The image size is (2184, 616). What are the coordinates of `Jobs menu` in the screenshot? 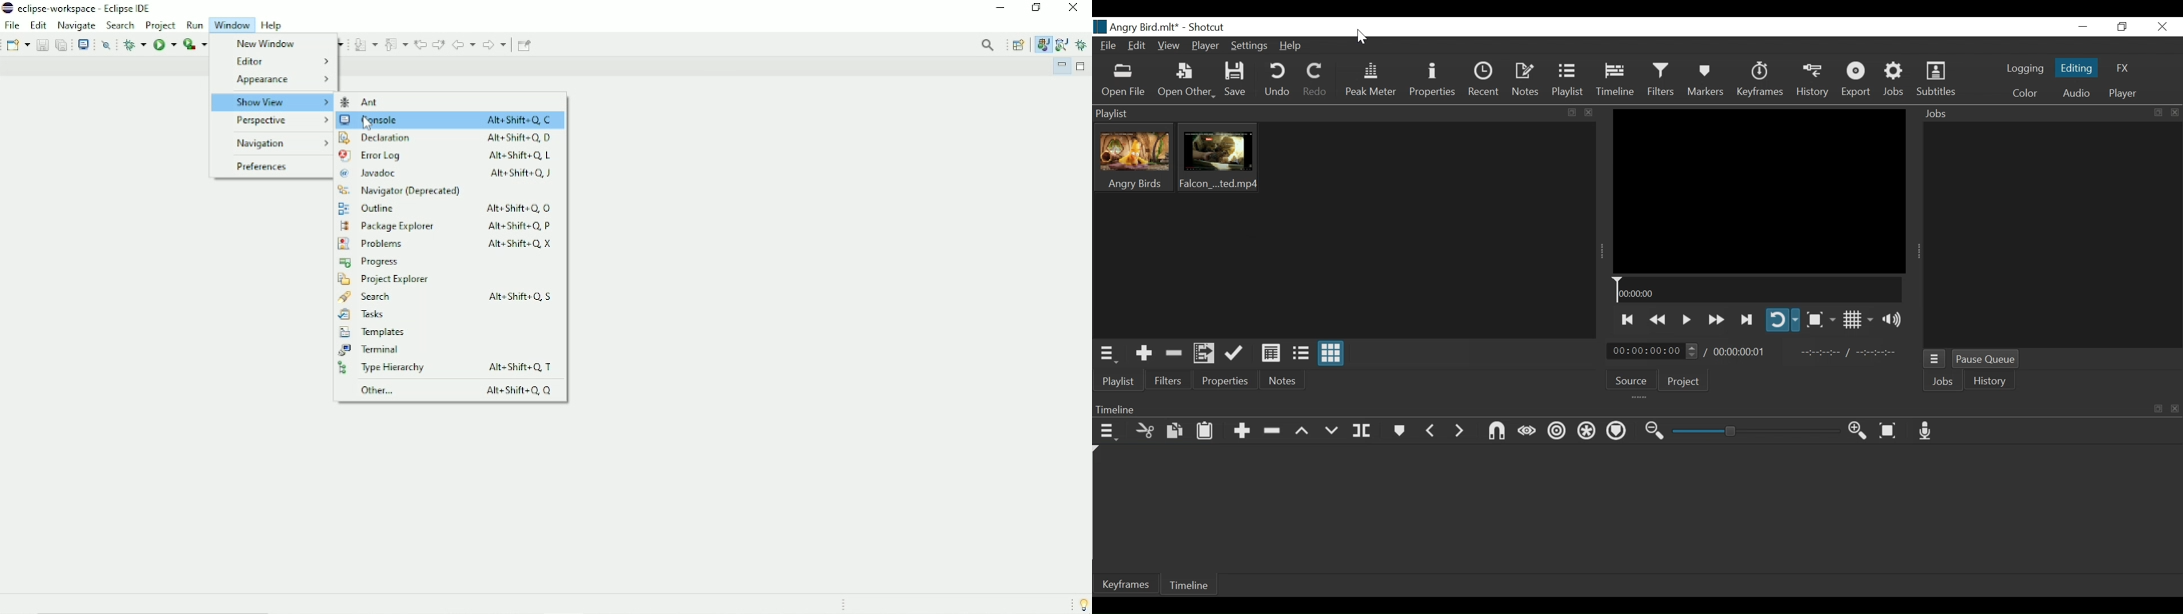 It's located at (1936, 359).